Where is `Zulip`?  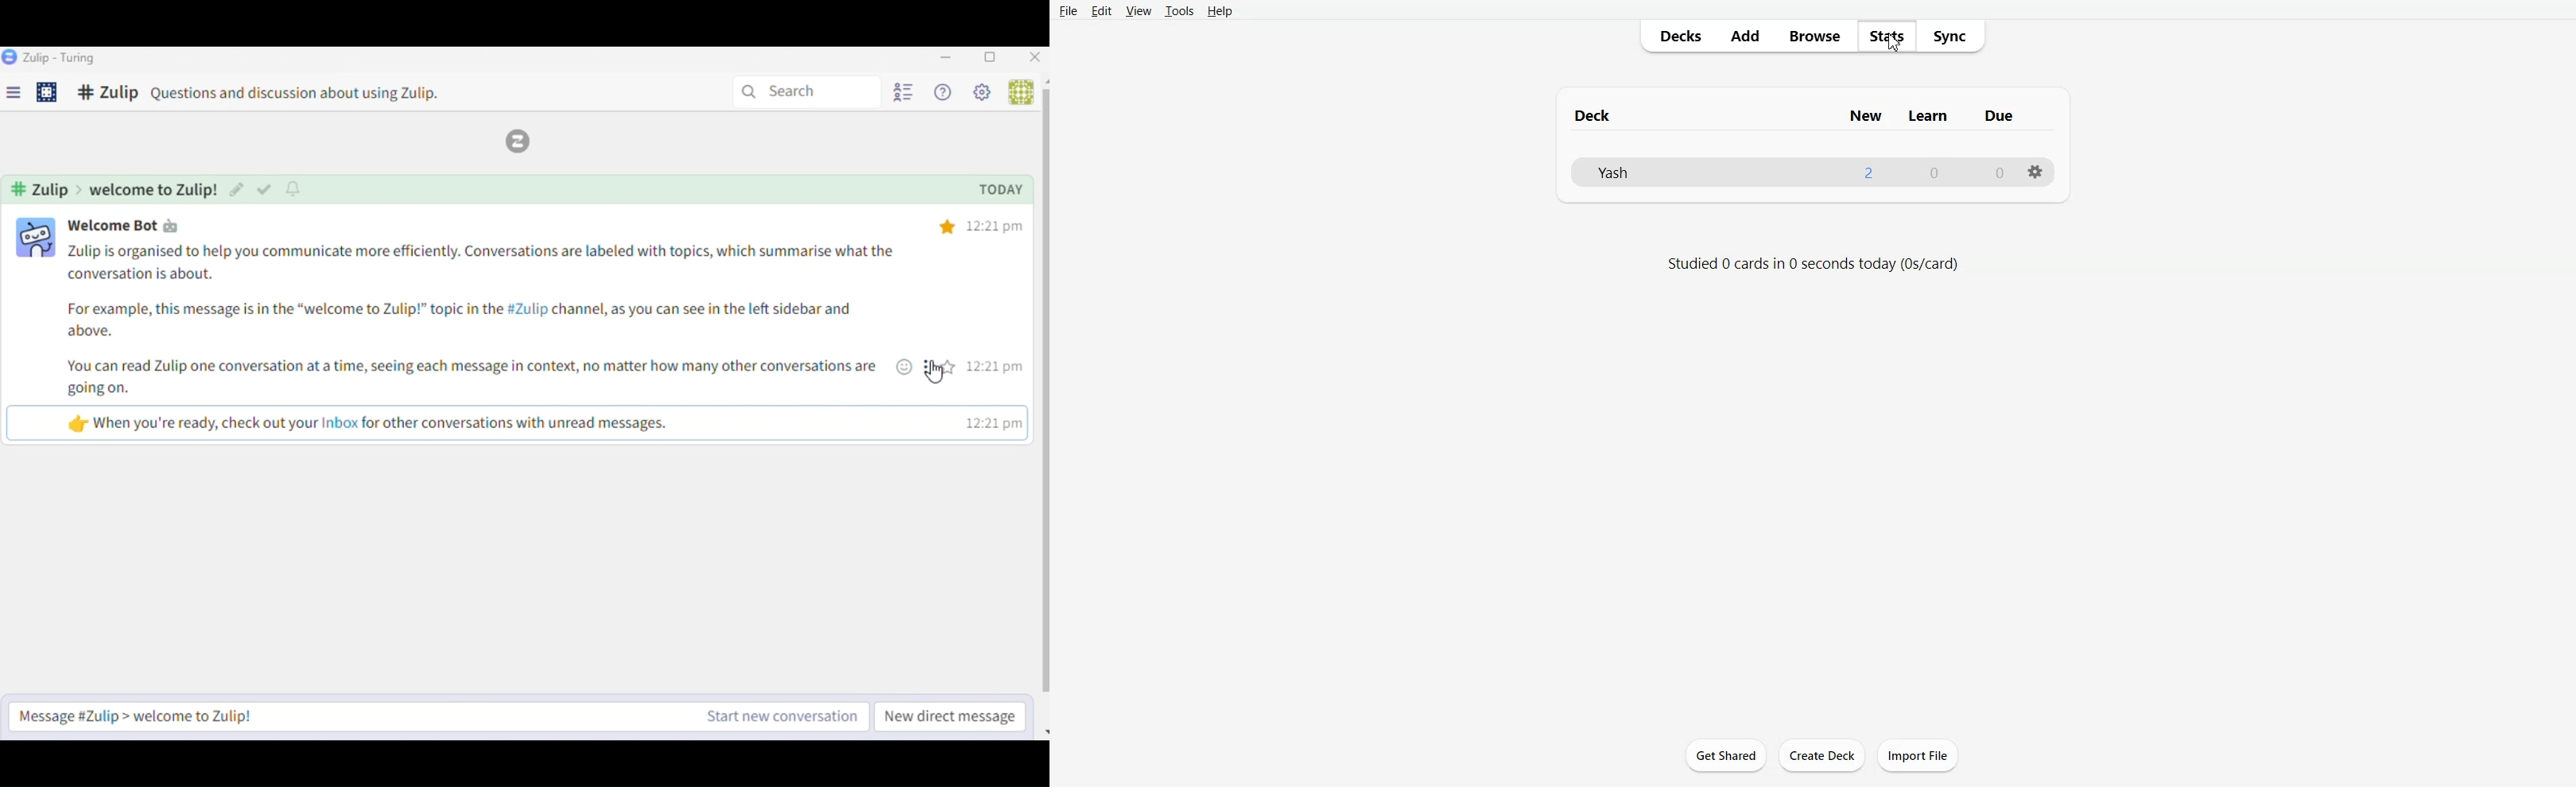
Zulip is located at coordinates (526, 141).